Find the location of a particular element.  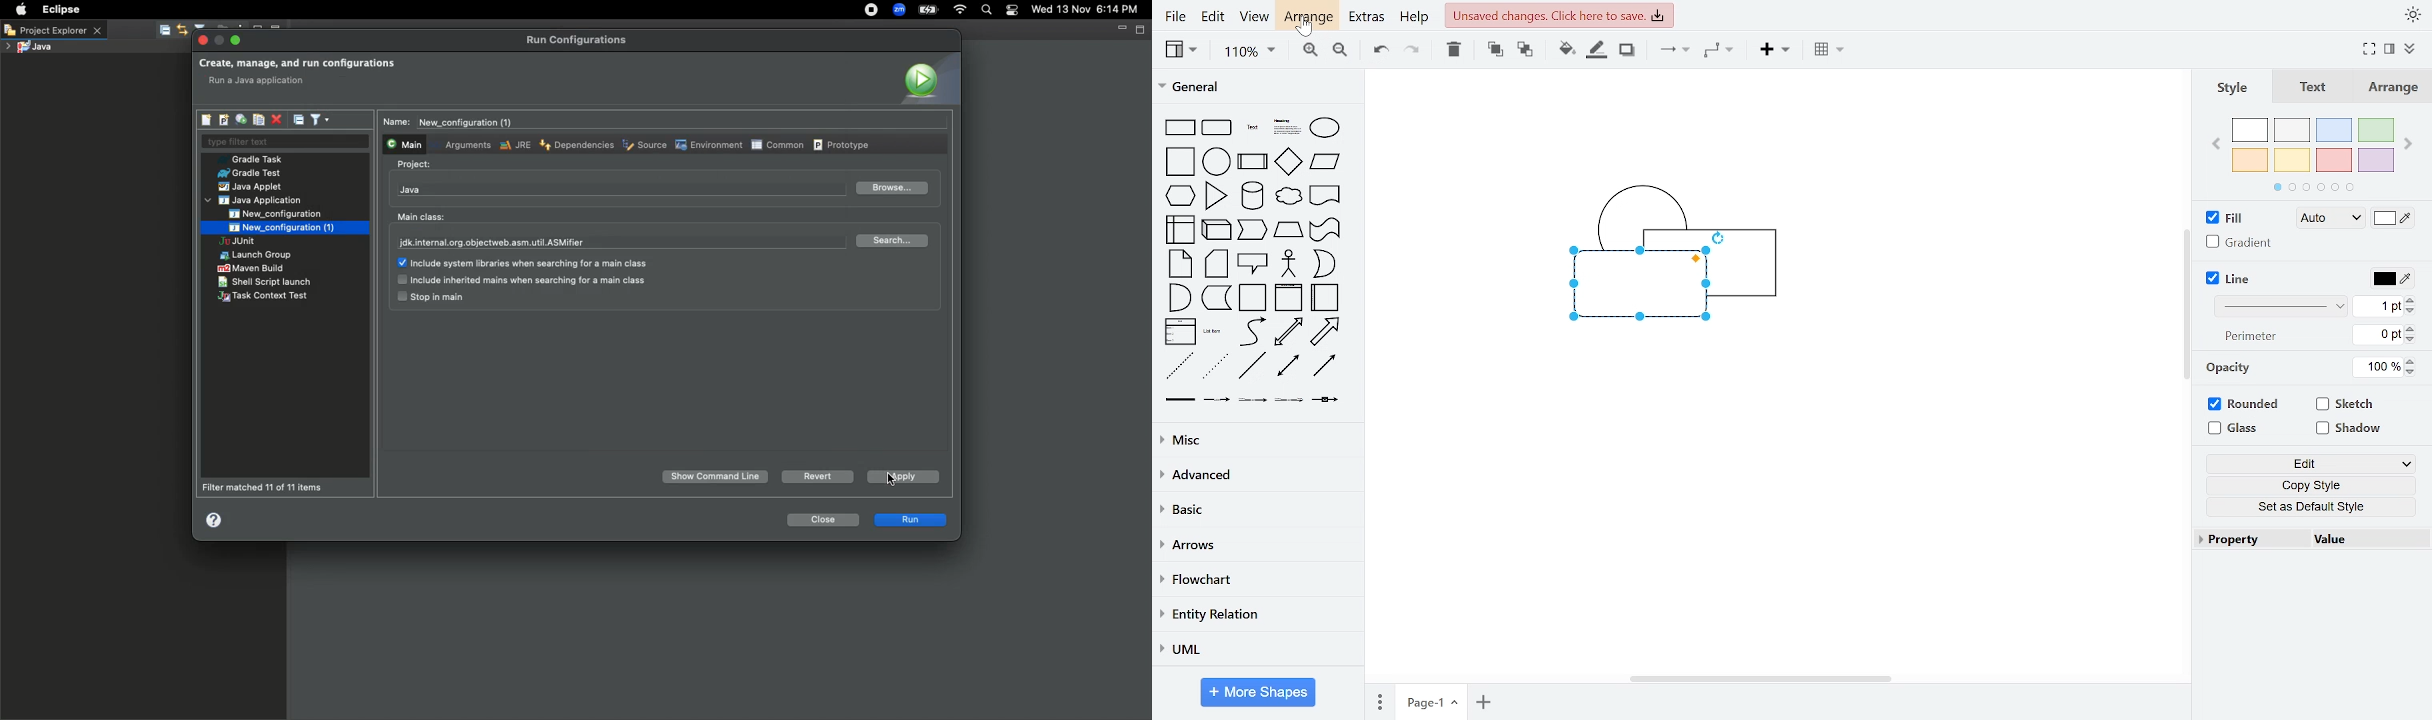

cylinder is located at coordinates (1252, 197).